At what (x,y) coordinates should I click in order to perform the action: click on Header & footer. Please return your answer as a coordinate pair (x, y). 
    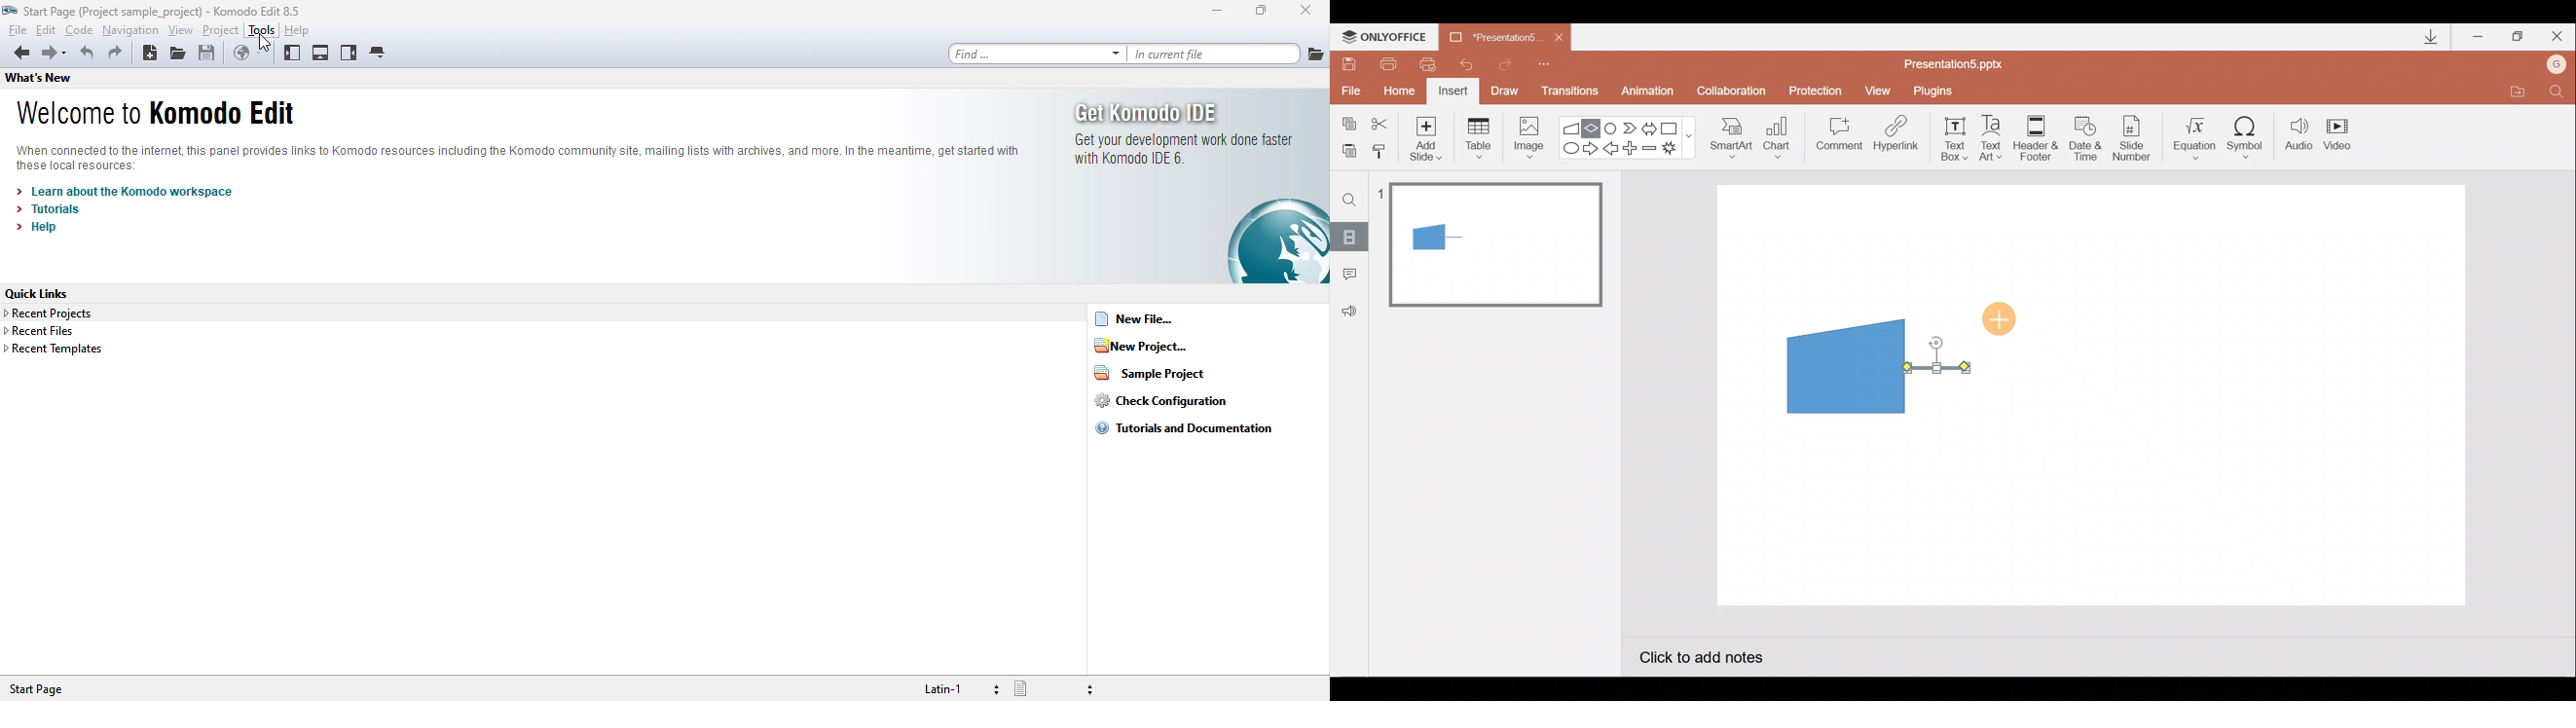
    Looking at the image, I should click on (2035, 137).